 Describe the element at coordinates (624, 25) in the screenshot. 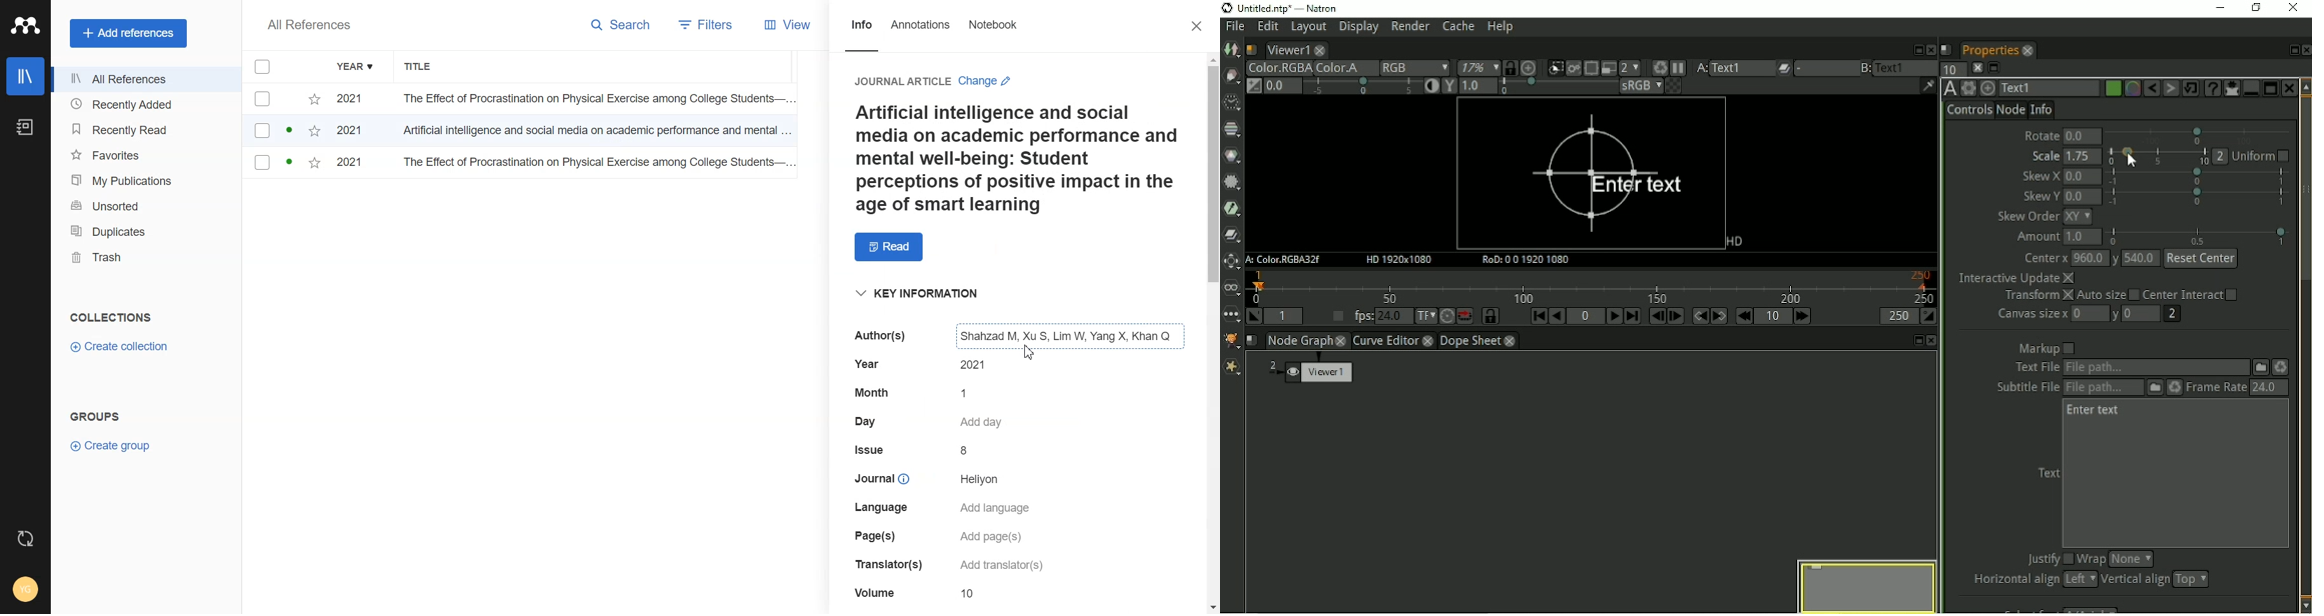

I see `Search` at that location.